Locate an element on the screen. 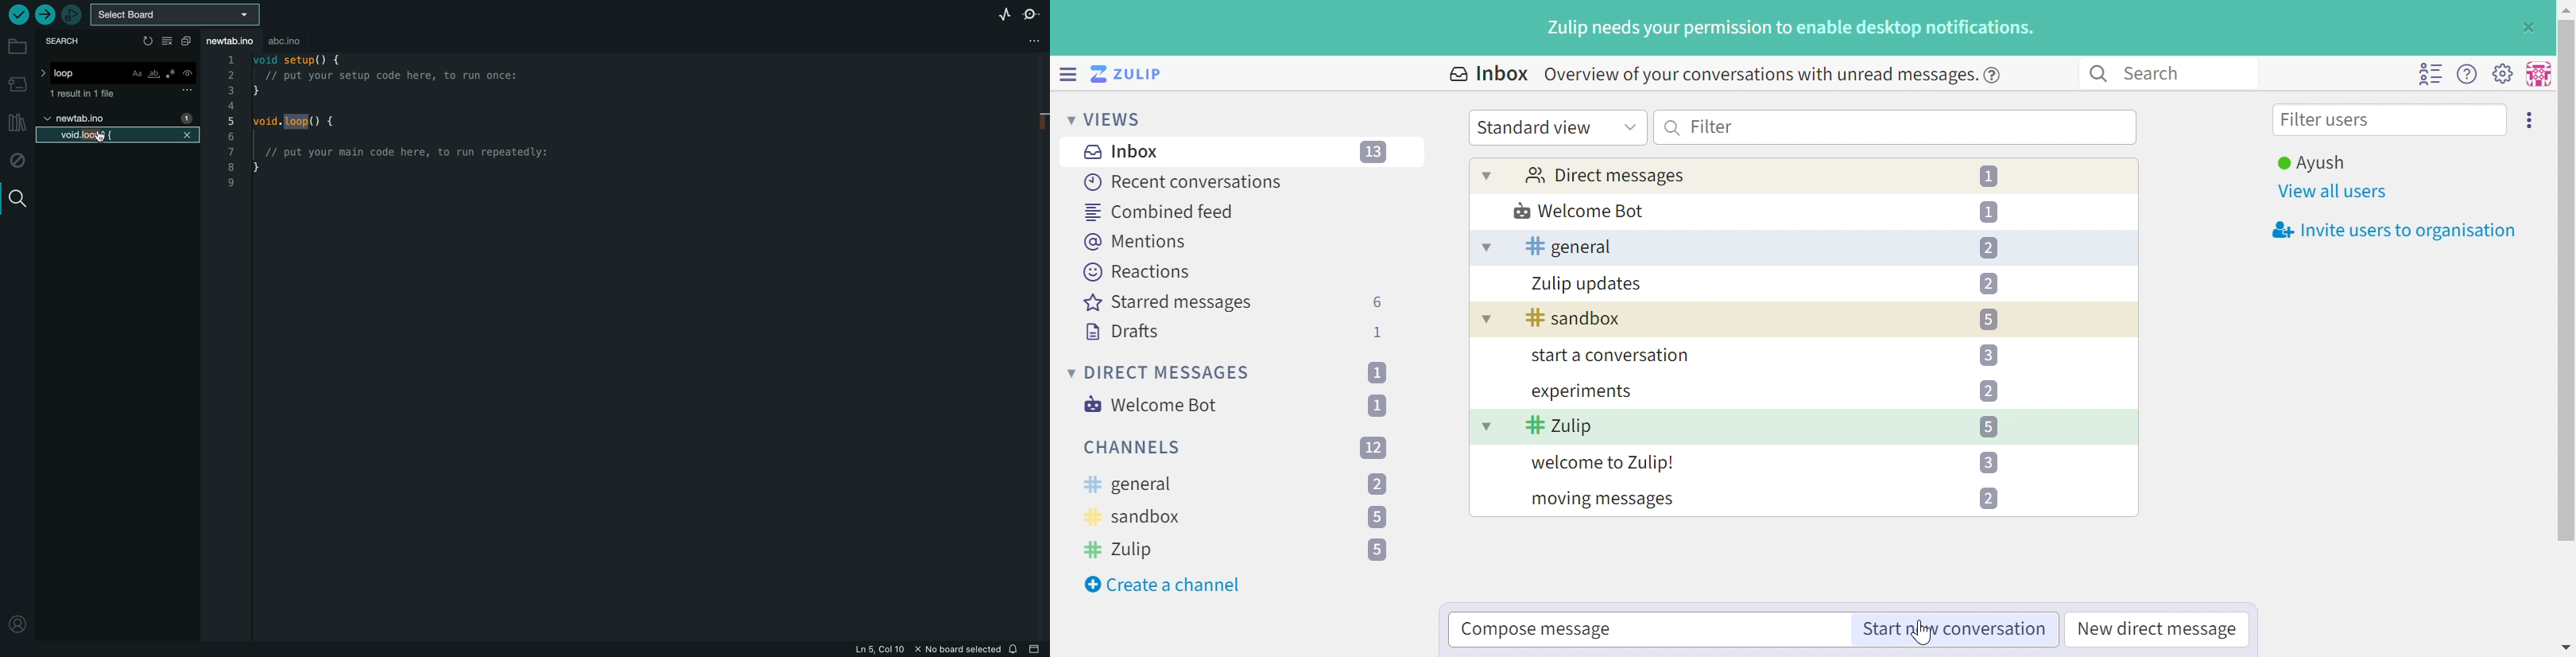  Create a channel is located at coordinates (1165, 585).